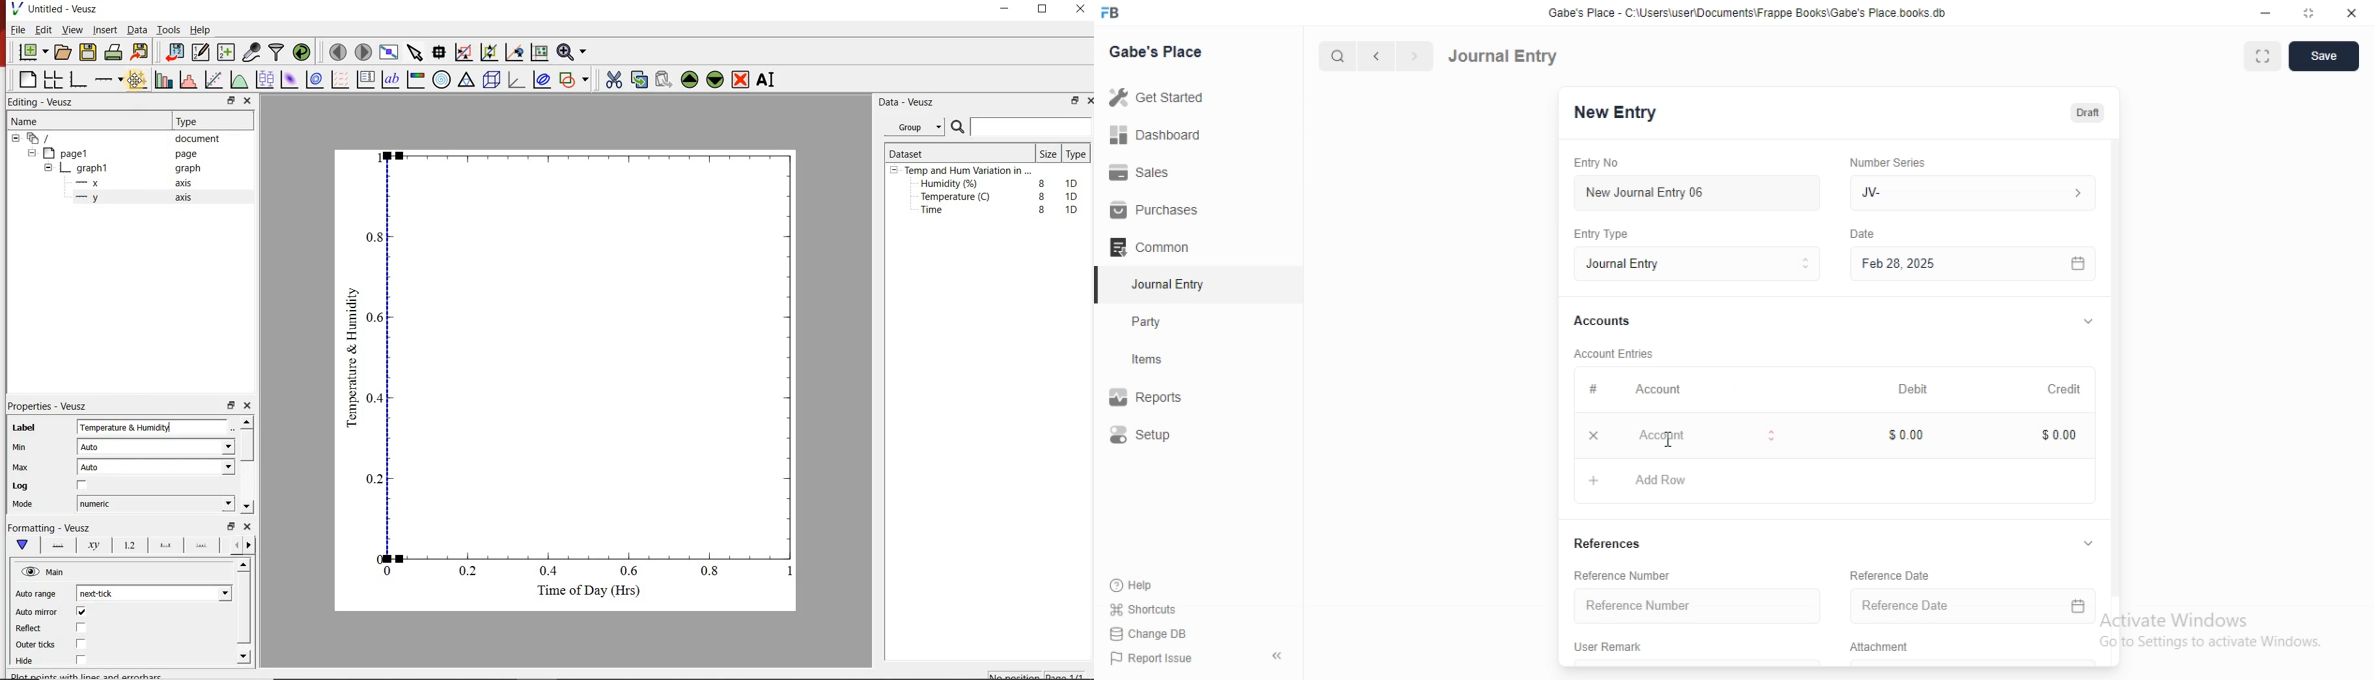  Describe the element at coordinates (1691, 191) in the screenshot. I see `New Journal Entry 06` at that location.